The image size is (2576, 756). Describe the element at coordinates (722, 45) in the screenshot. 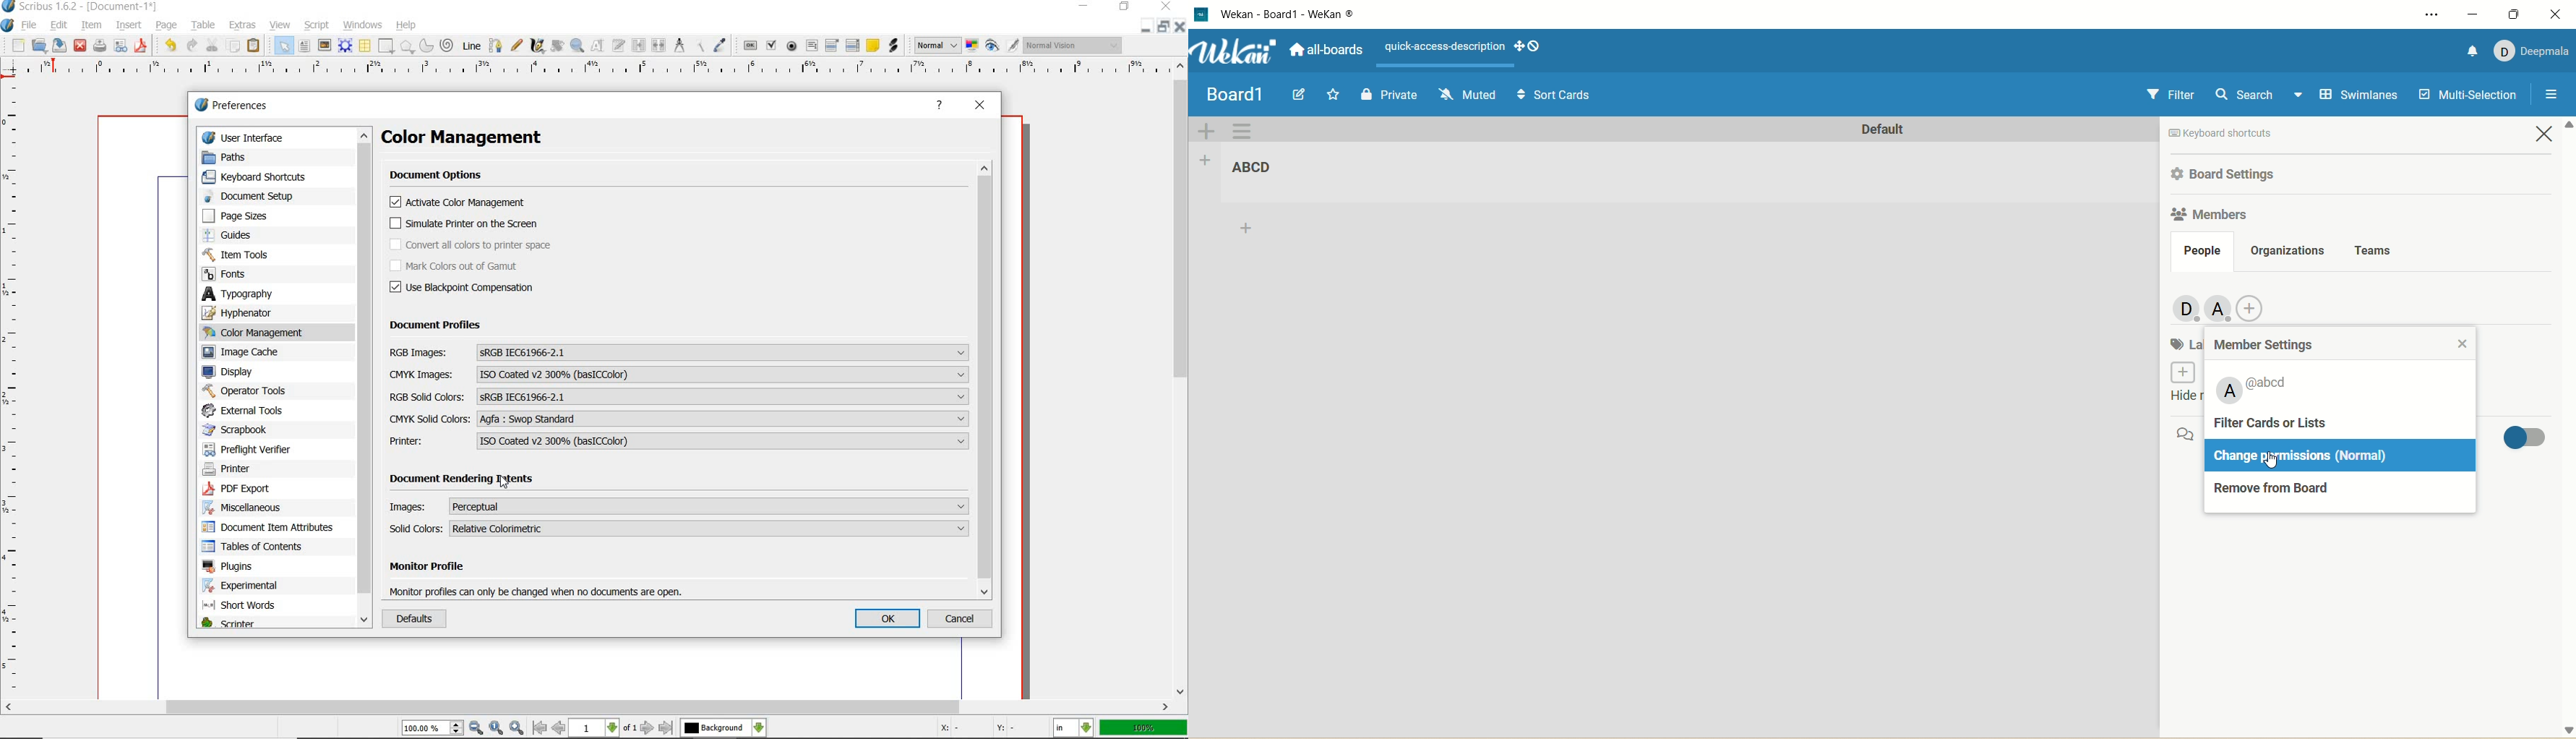

I see `eye dropper` at that location.